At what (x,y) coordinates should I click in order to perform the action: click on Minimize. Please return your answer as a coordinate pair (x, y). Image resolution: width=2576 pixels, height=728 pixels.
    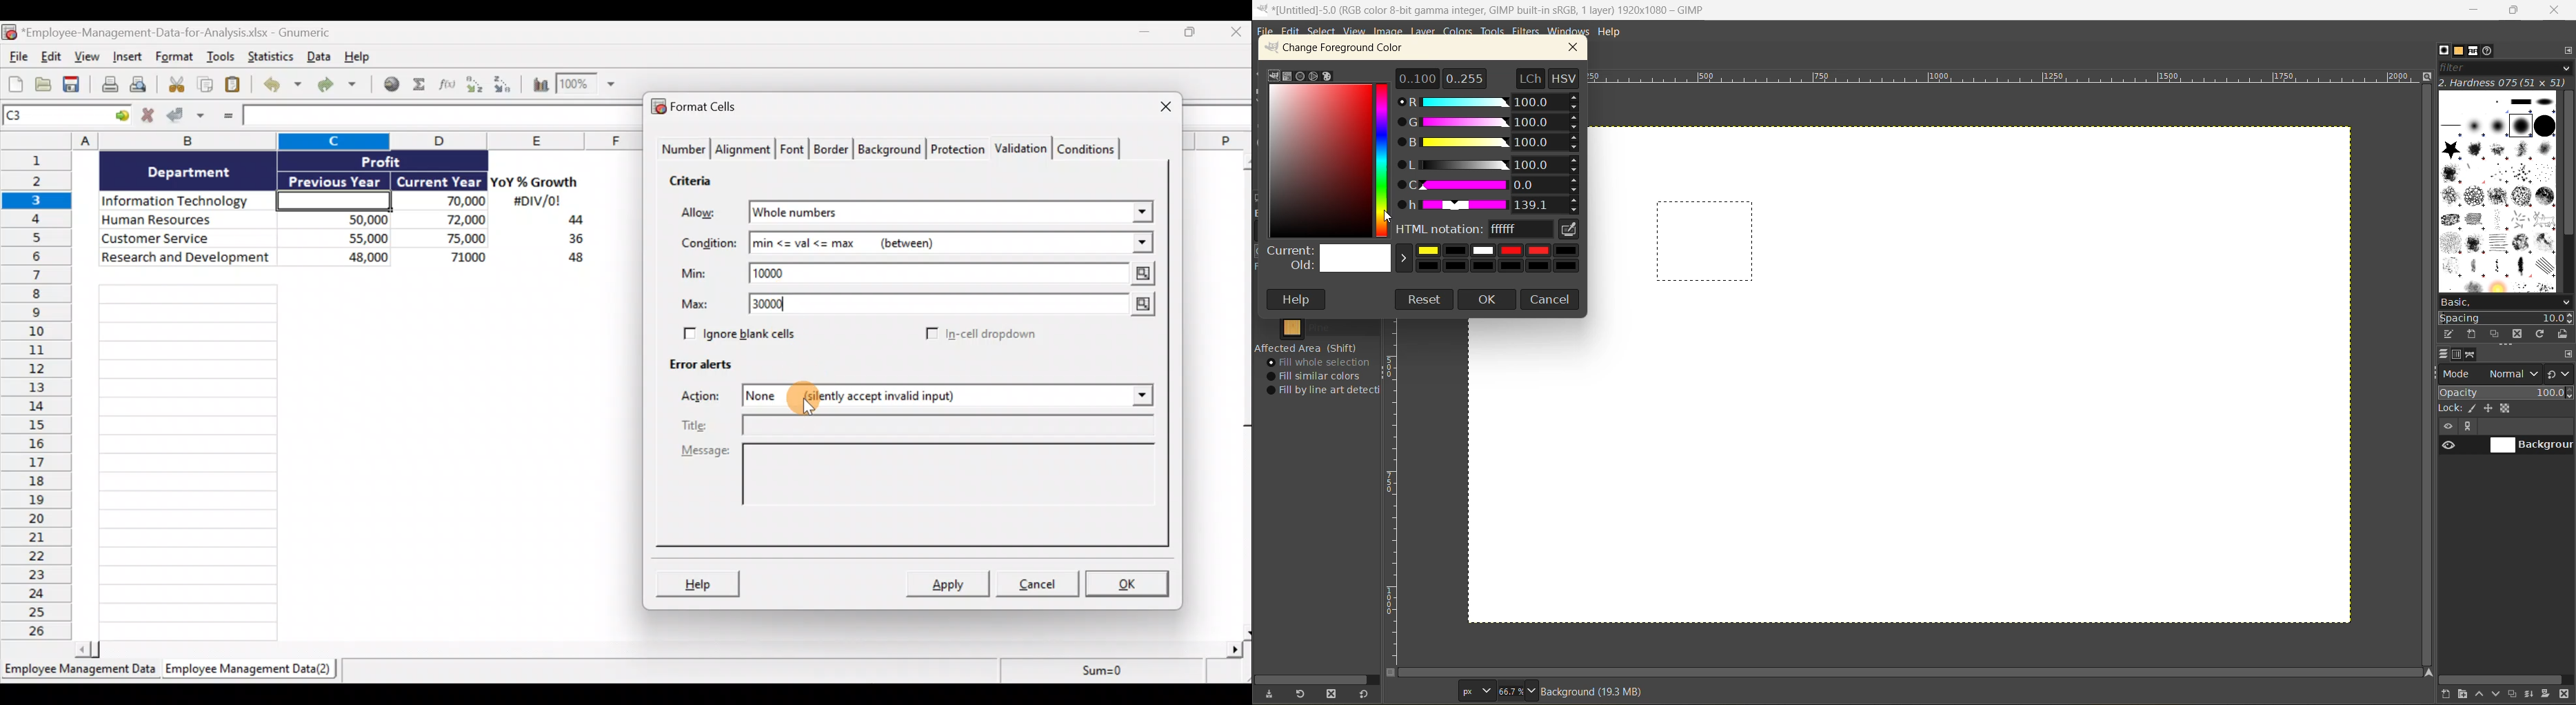
    Looking at the image, I should click on (1150, 35).